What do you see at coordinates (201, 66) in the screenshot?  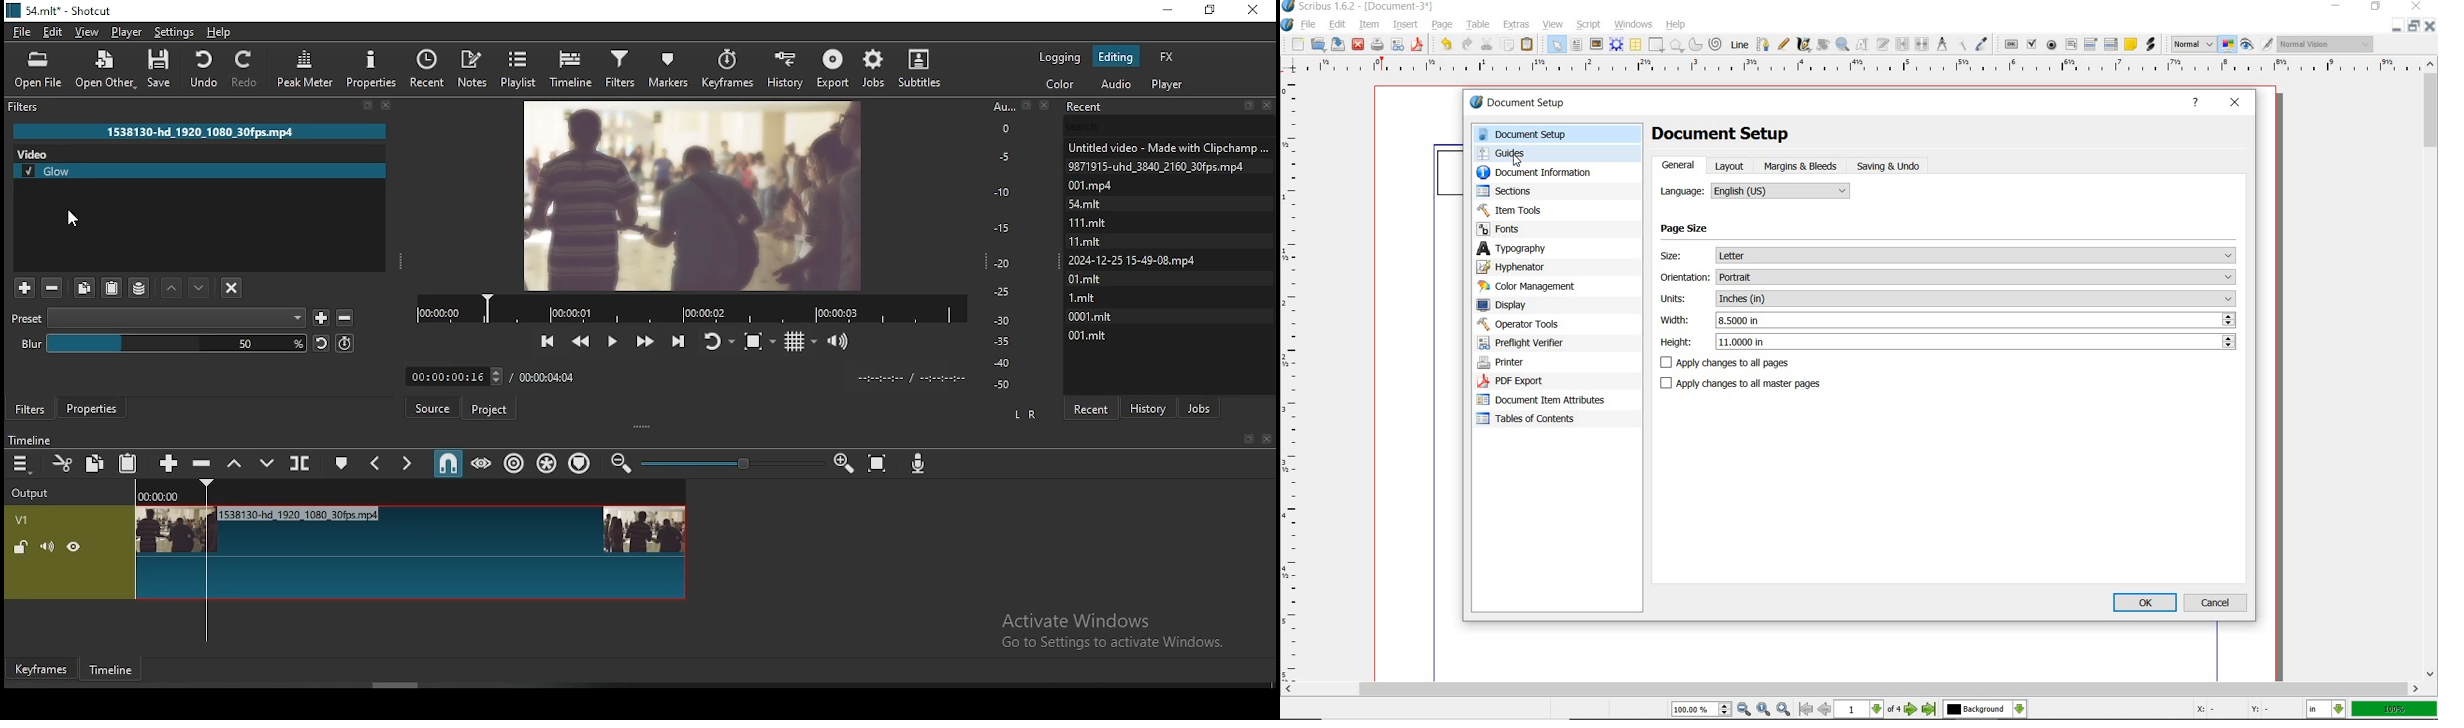 I see `undo` at bounding box center [201, 66].